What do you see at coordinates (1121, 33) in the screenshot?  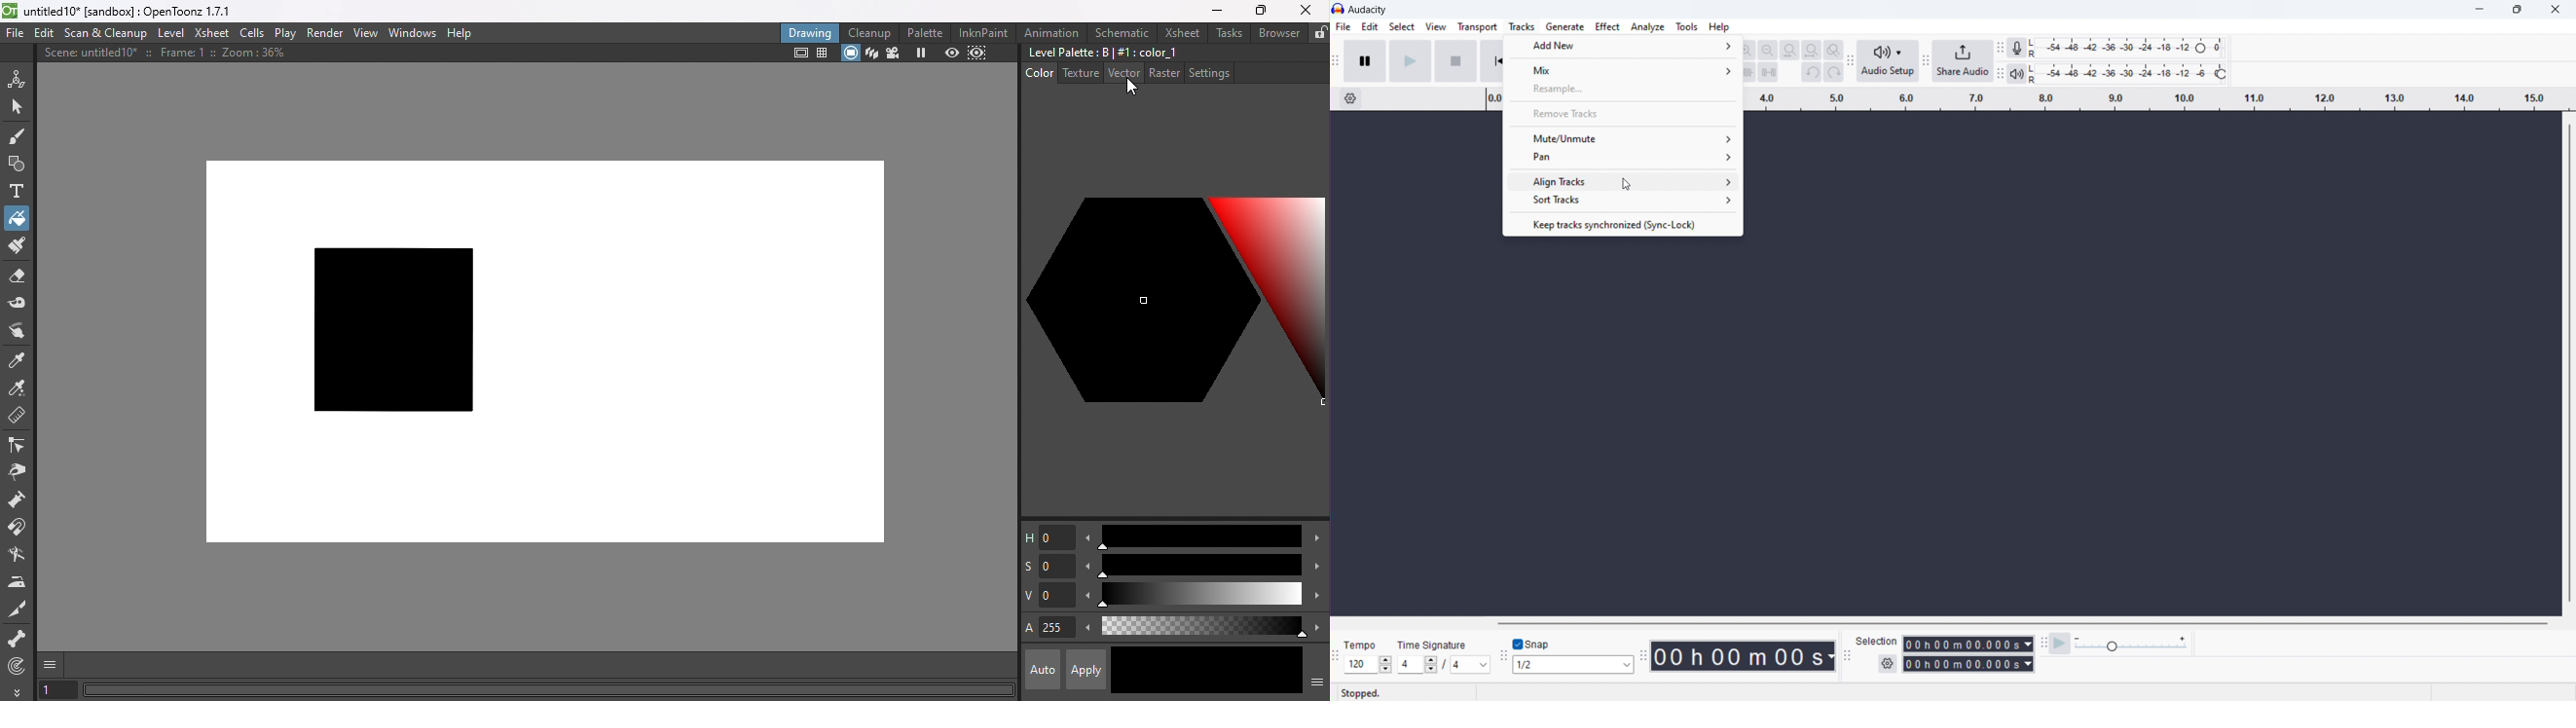 I see `Schematic` at bounding box center [1121, 33].